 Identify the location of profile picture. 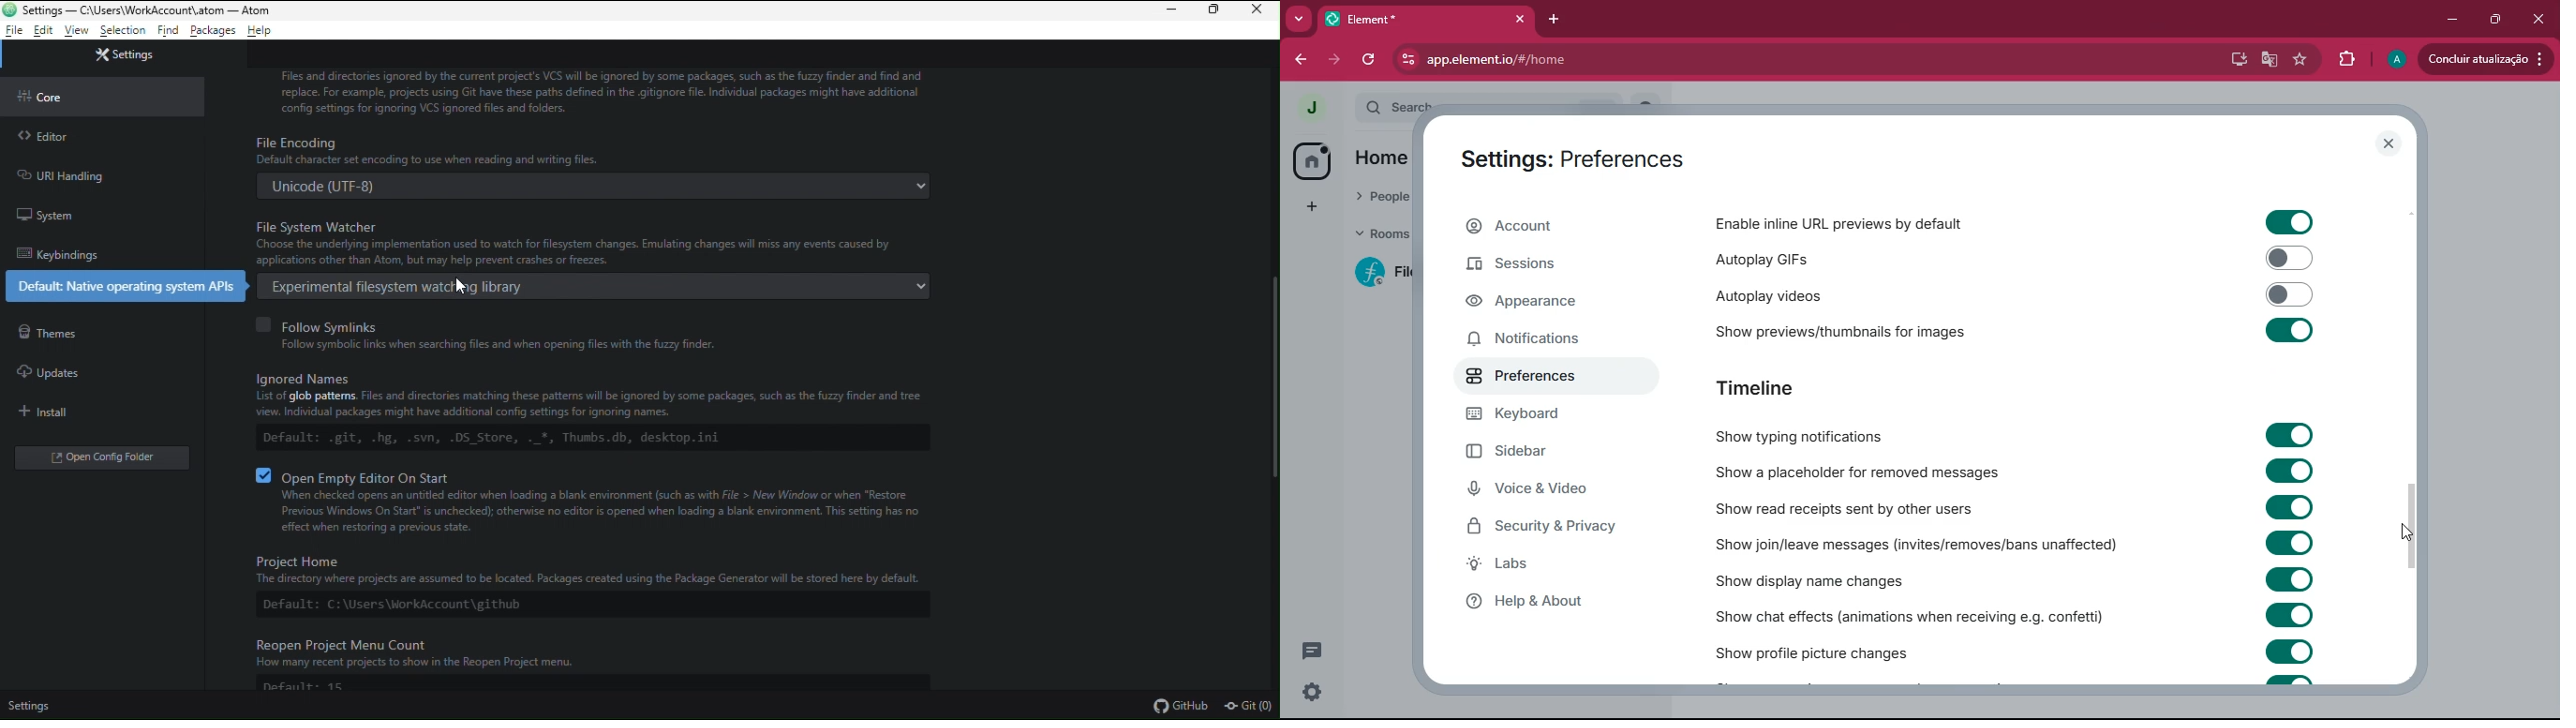
(2395, 60).